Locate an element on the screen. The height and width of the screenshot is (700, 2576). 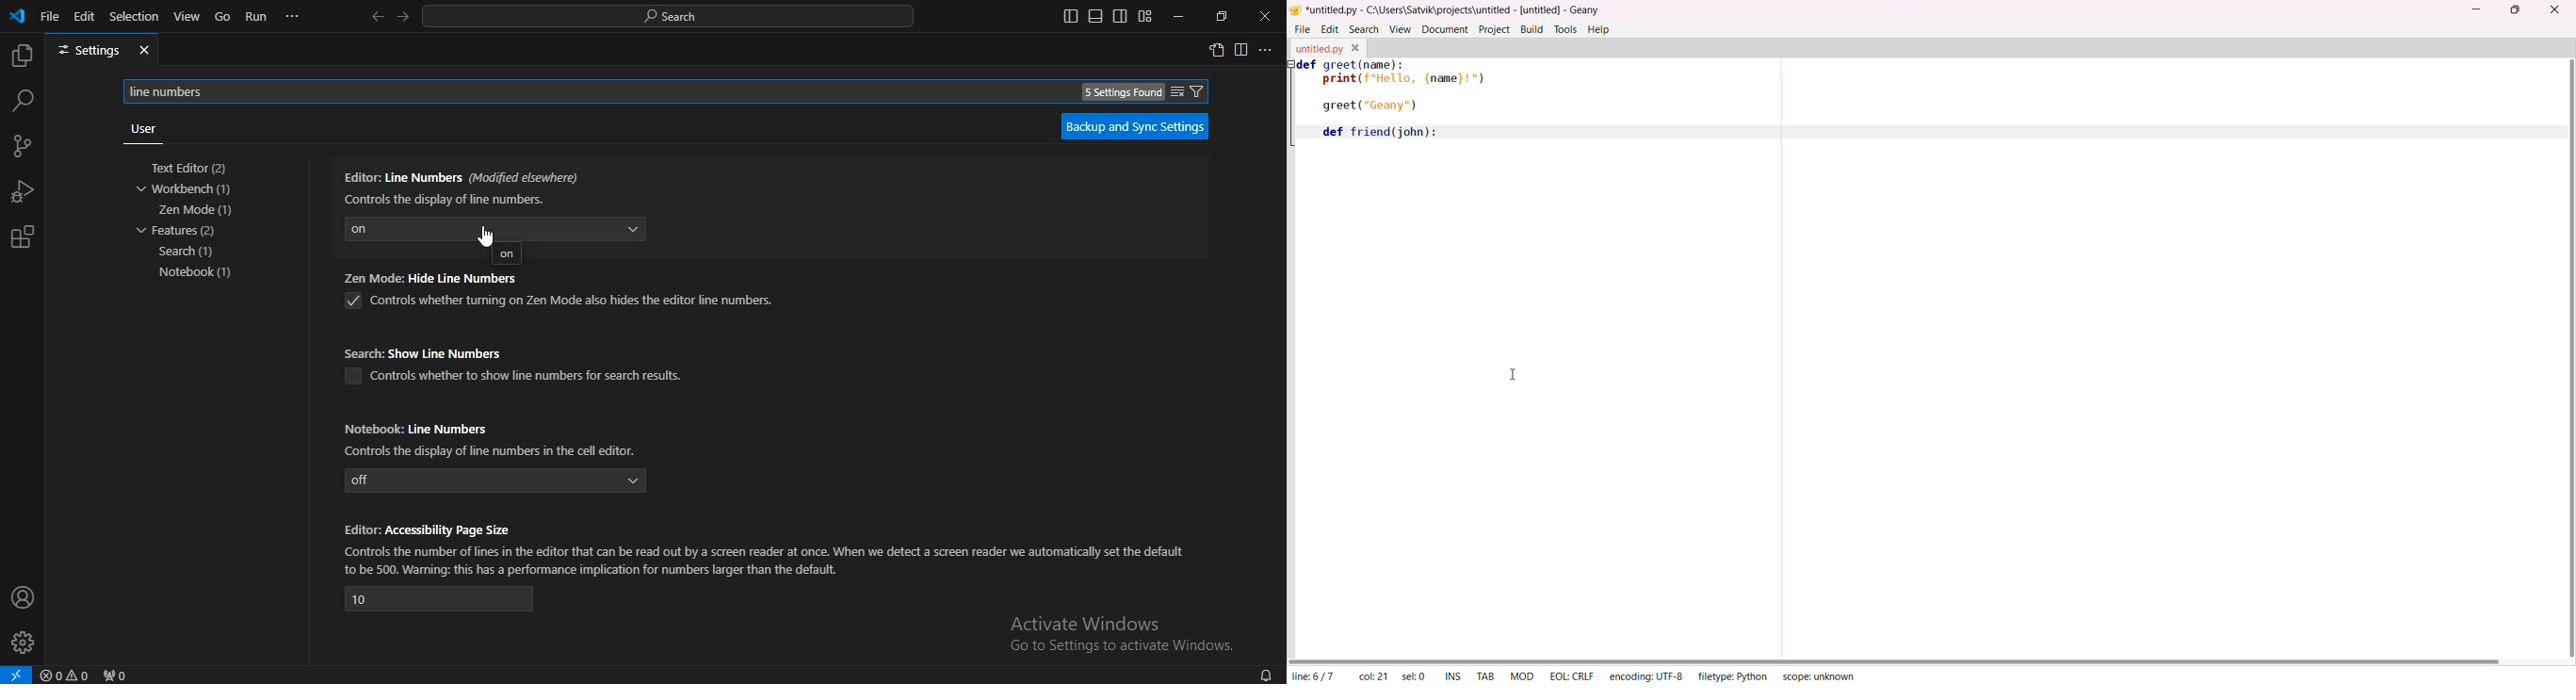
MOD is located at coordinates (1520, 675).